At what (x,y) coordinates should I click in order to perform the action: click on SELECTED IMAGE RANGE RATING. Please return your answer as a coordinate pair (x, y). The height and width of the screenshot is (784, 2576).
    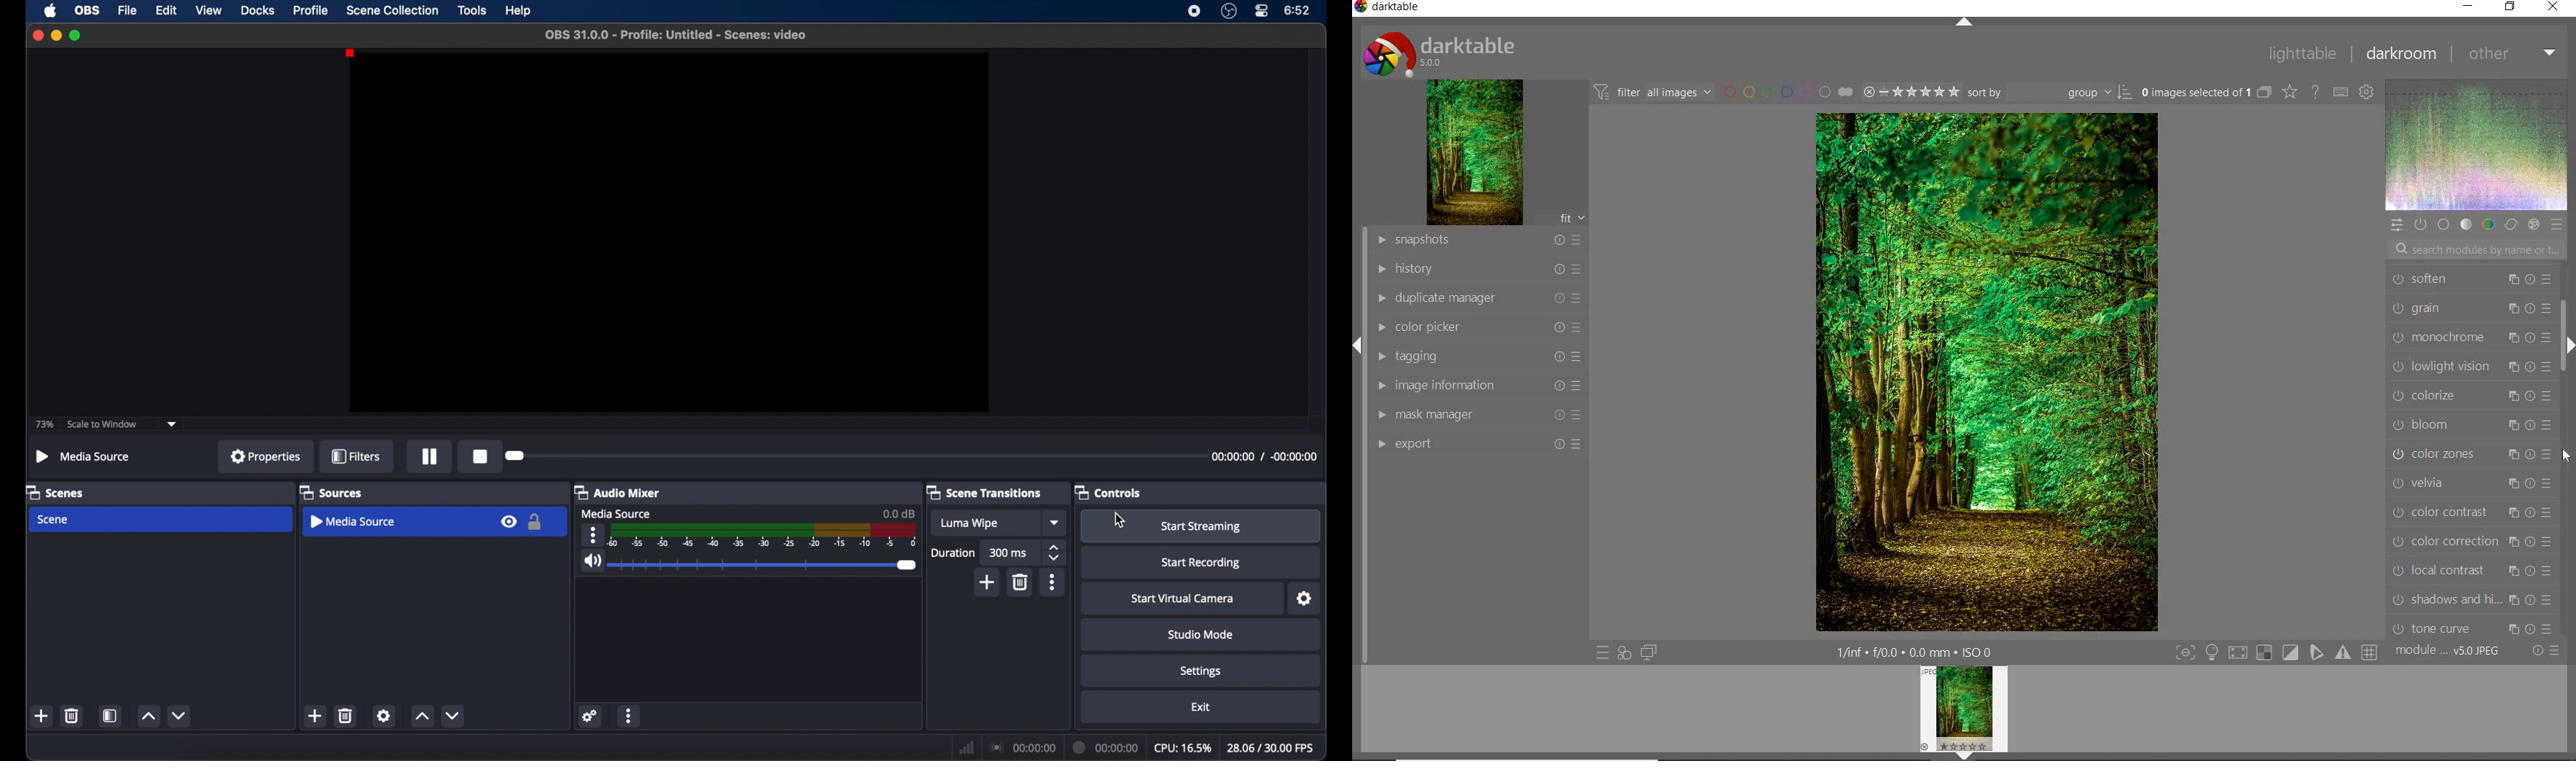
    Looking at the image, I should click on (1909, 90).